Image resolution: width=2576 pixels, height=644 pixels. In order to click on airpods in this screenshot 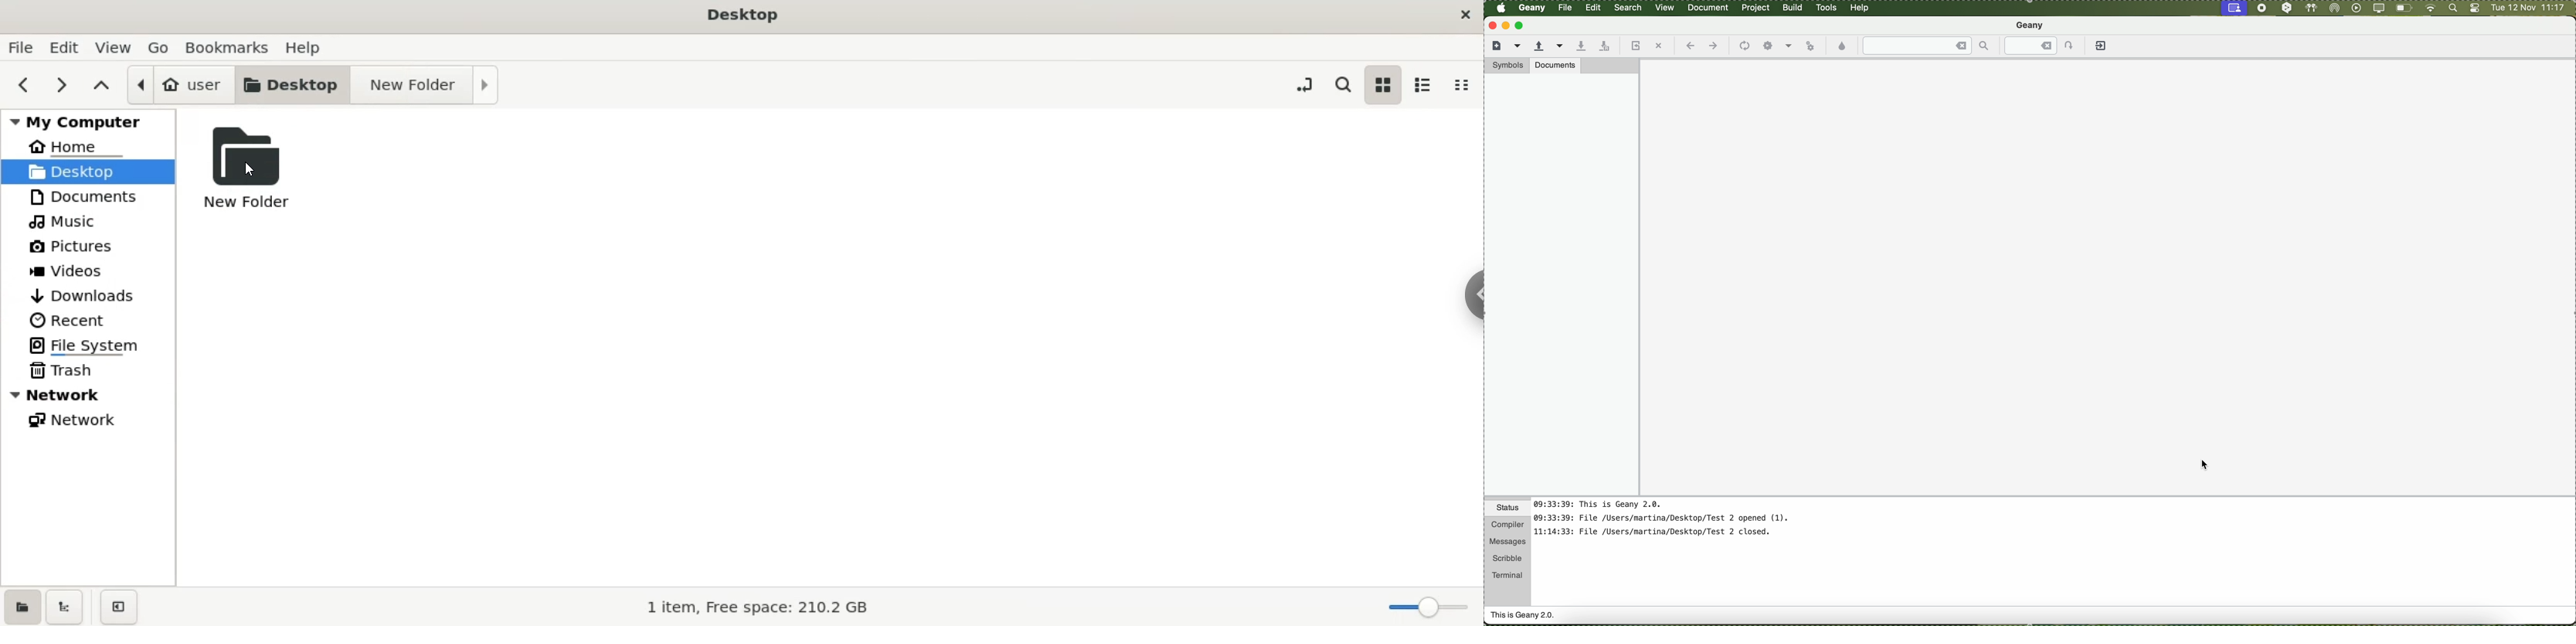, I will do `click(2310, 7)`.